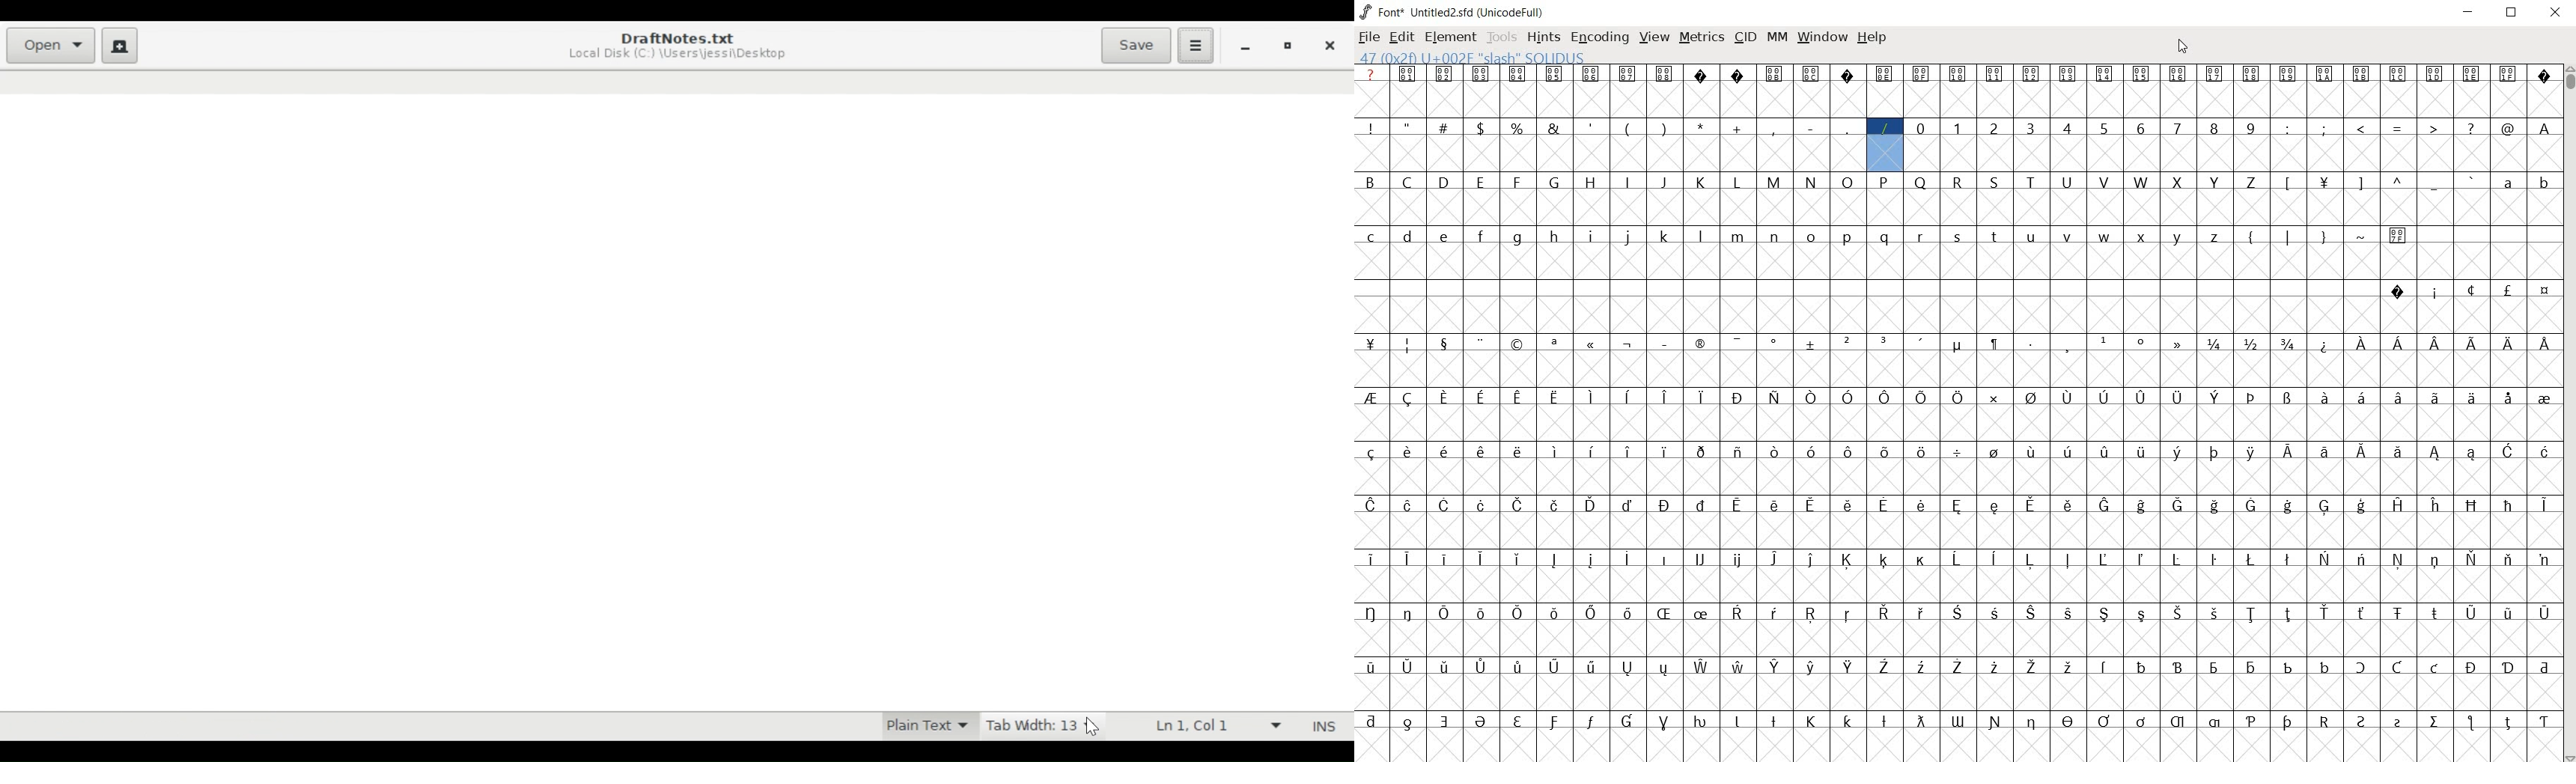  Describe the element at coordinates (1884, 722) in the screenshot. I see `glyph` at that location.